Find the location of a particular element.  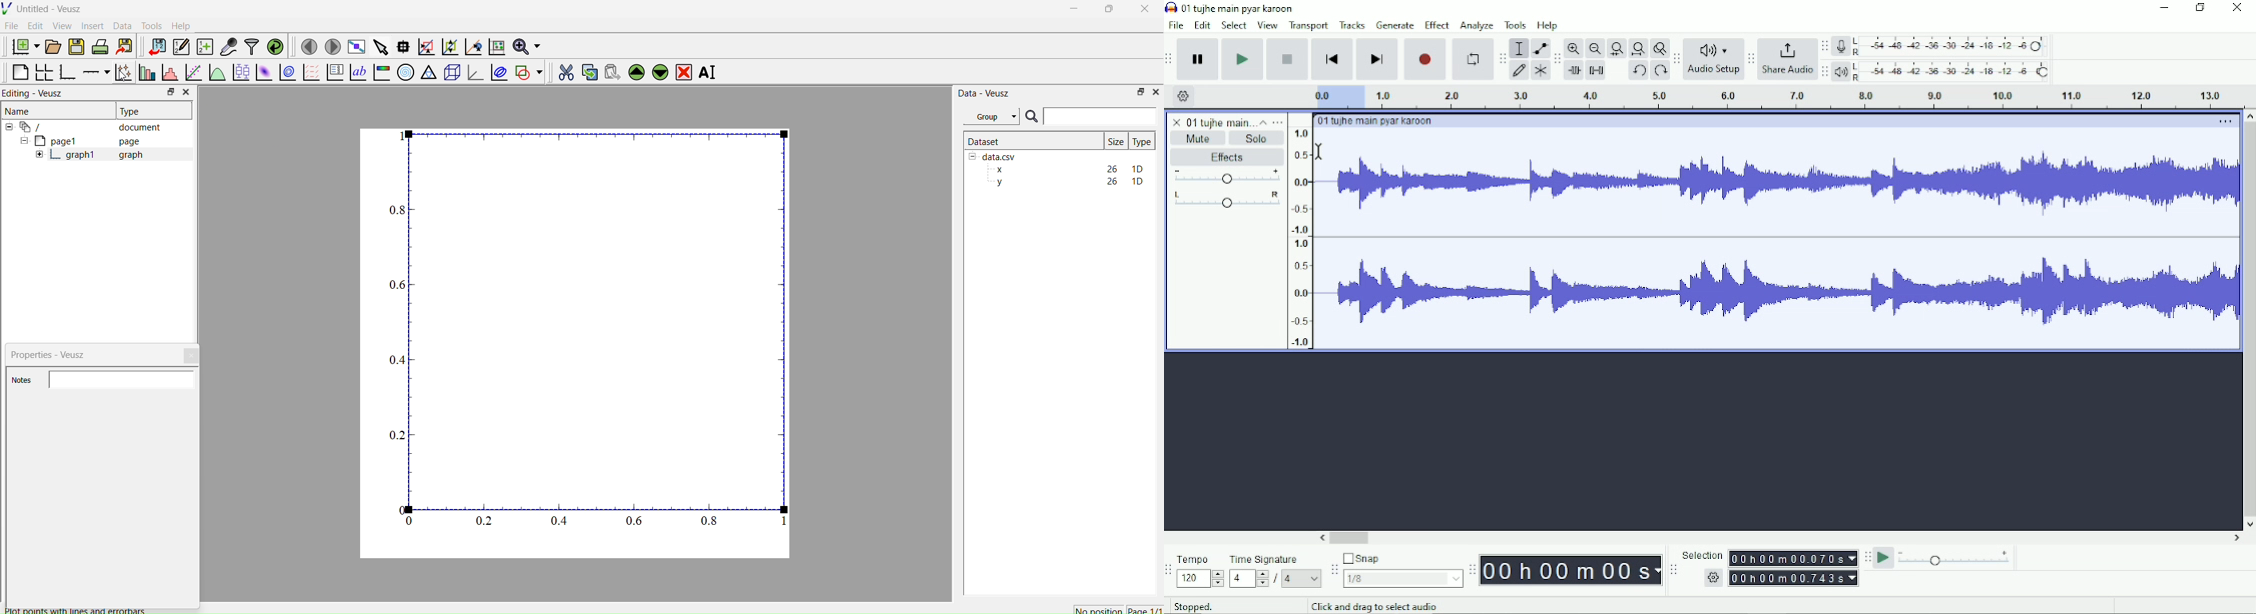

Save is located at coordinates (76, 46).